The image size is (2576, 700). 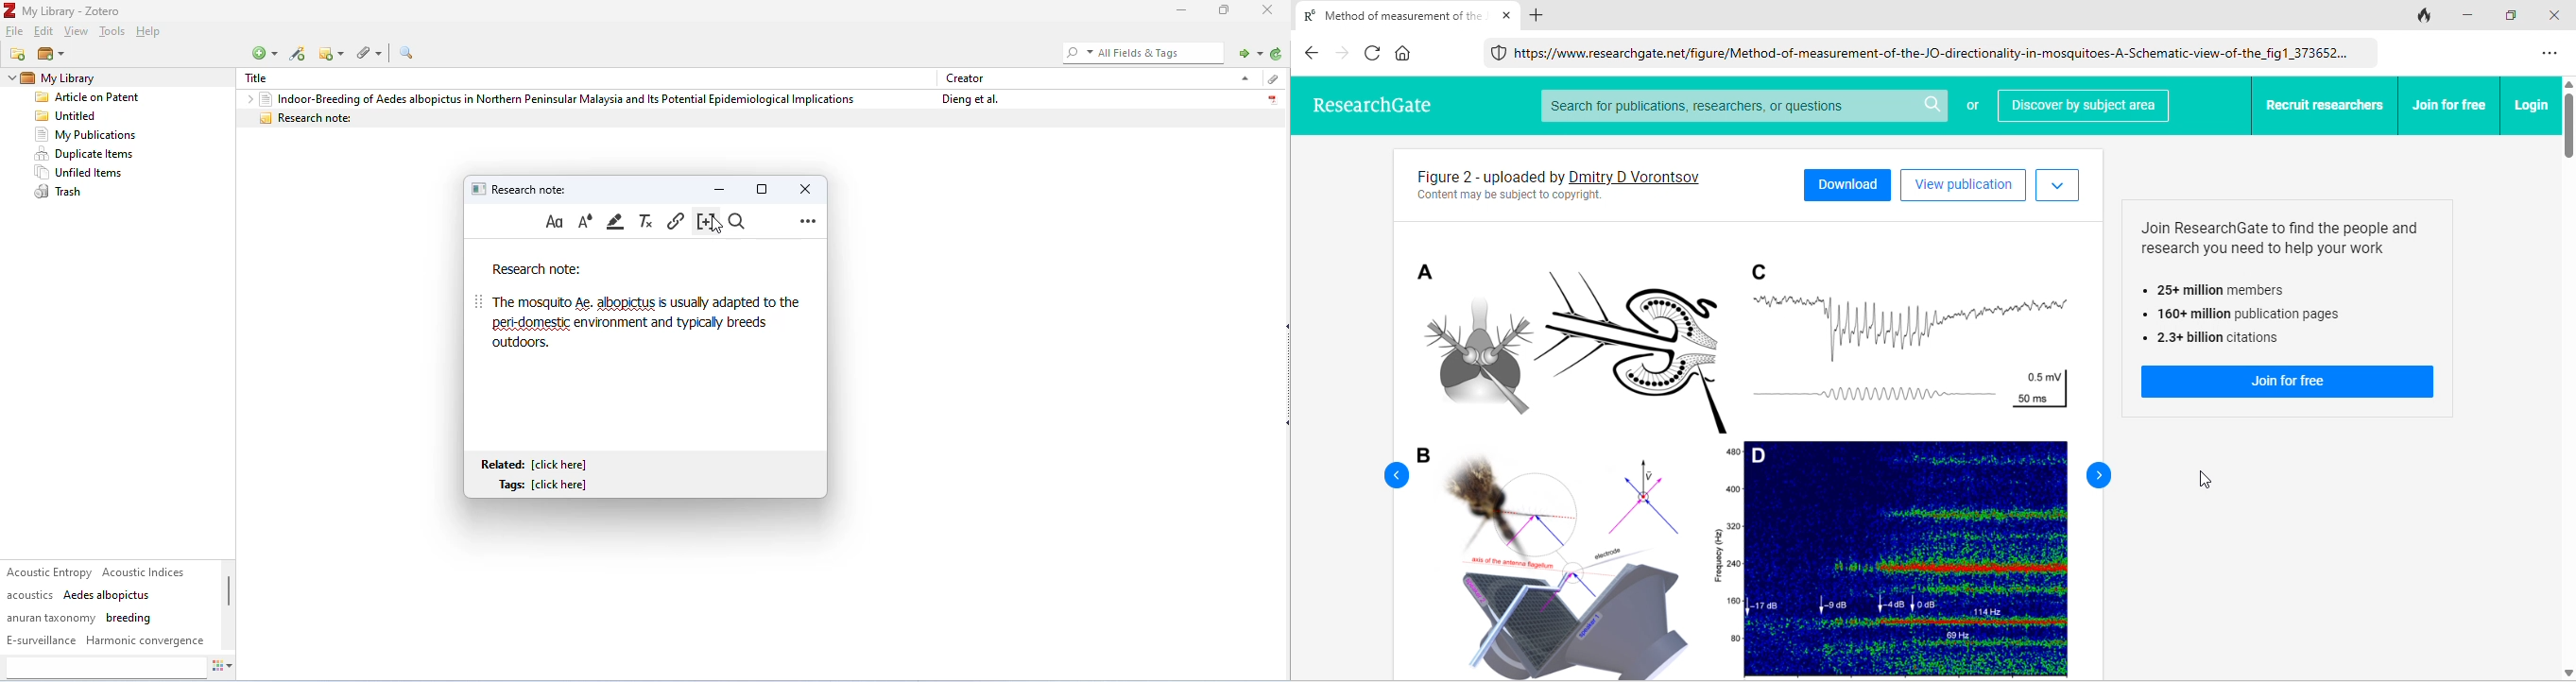 What do you see at coordinates (648, 322) in the screenshot?
I see `text ` at bounding box center [648, 322].